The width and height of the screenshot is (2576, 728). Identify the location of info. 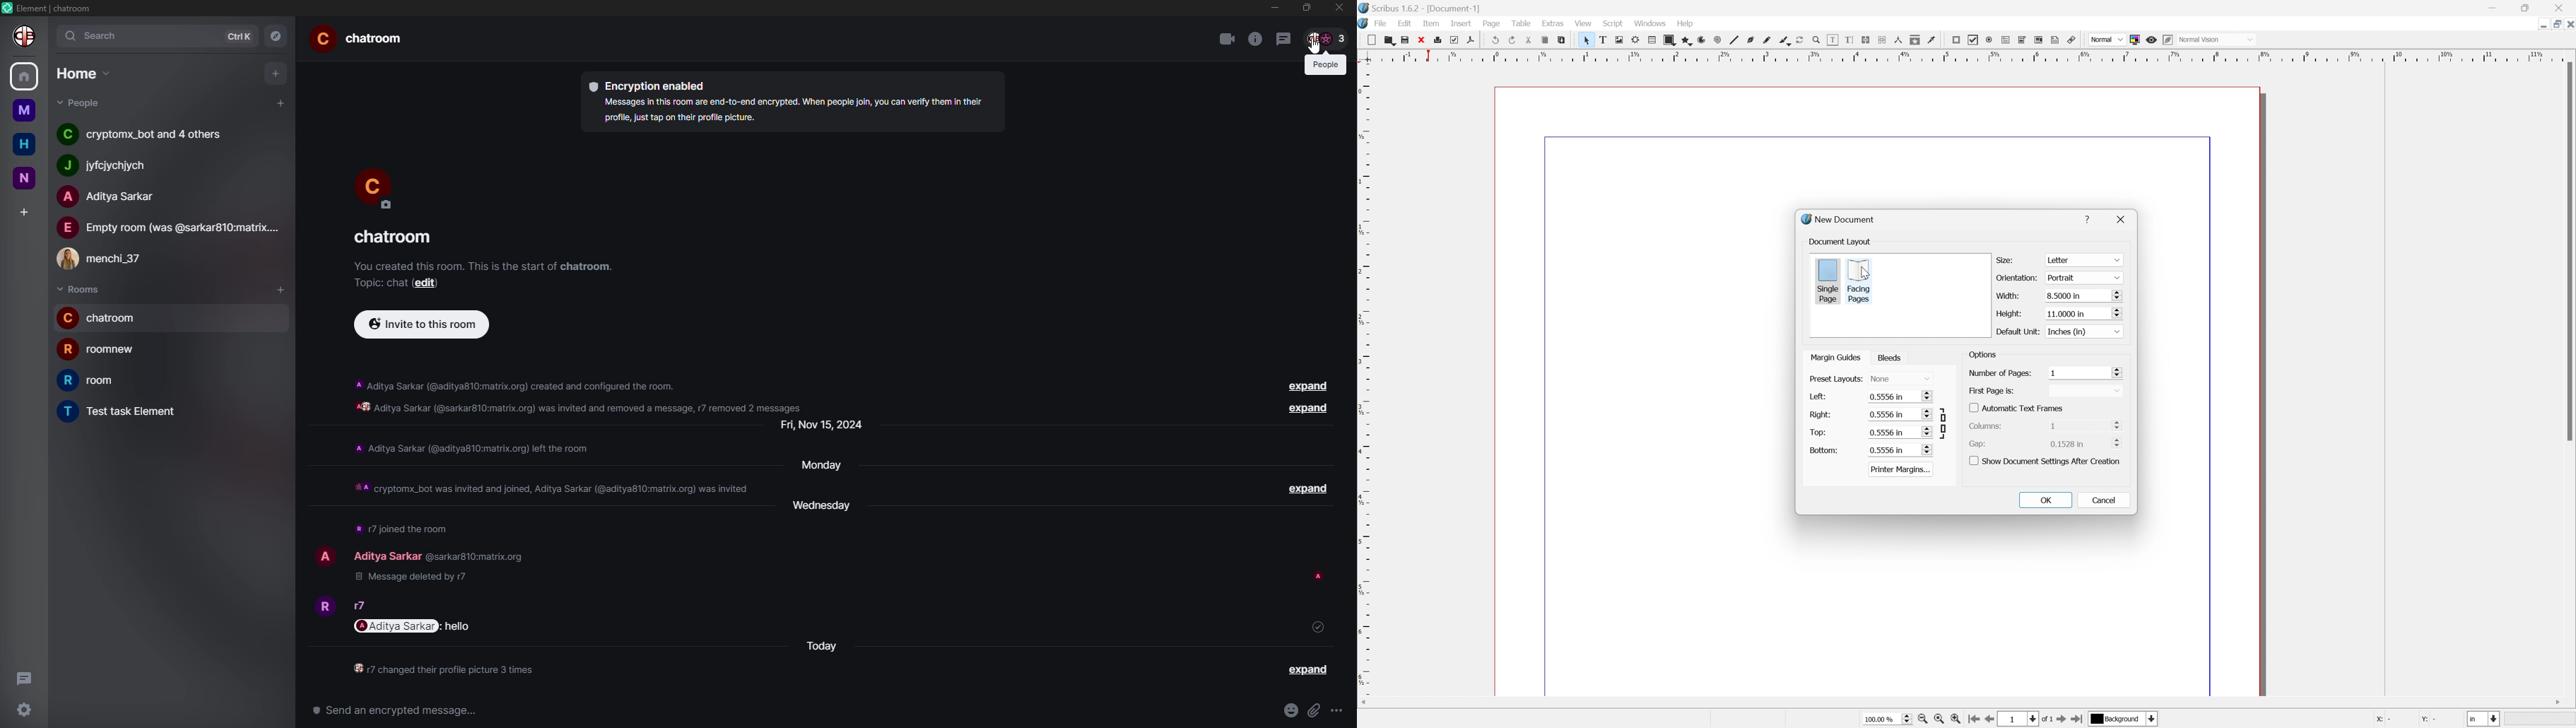
(585, 396).